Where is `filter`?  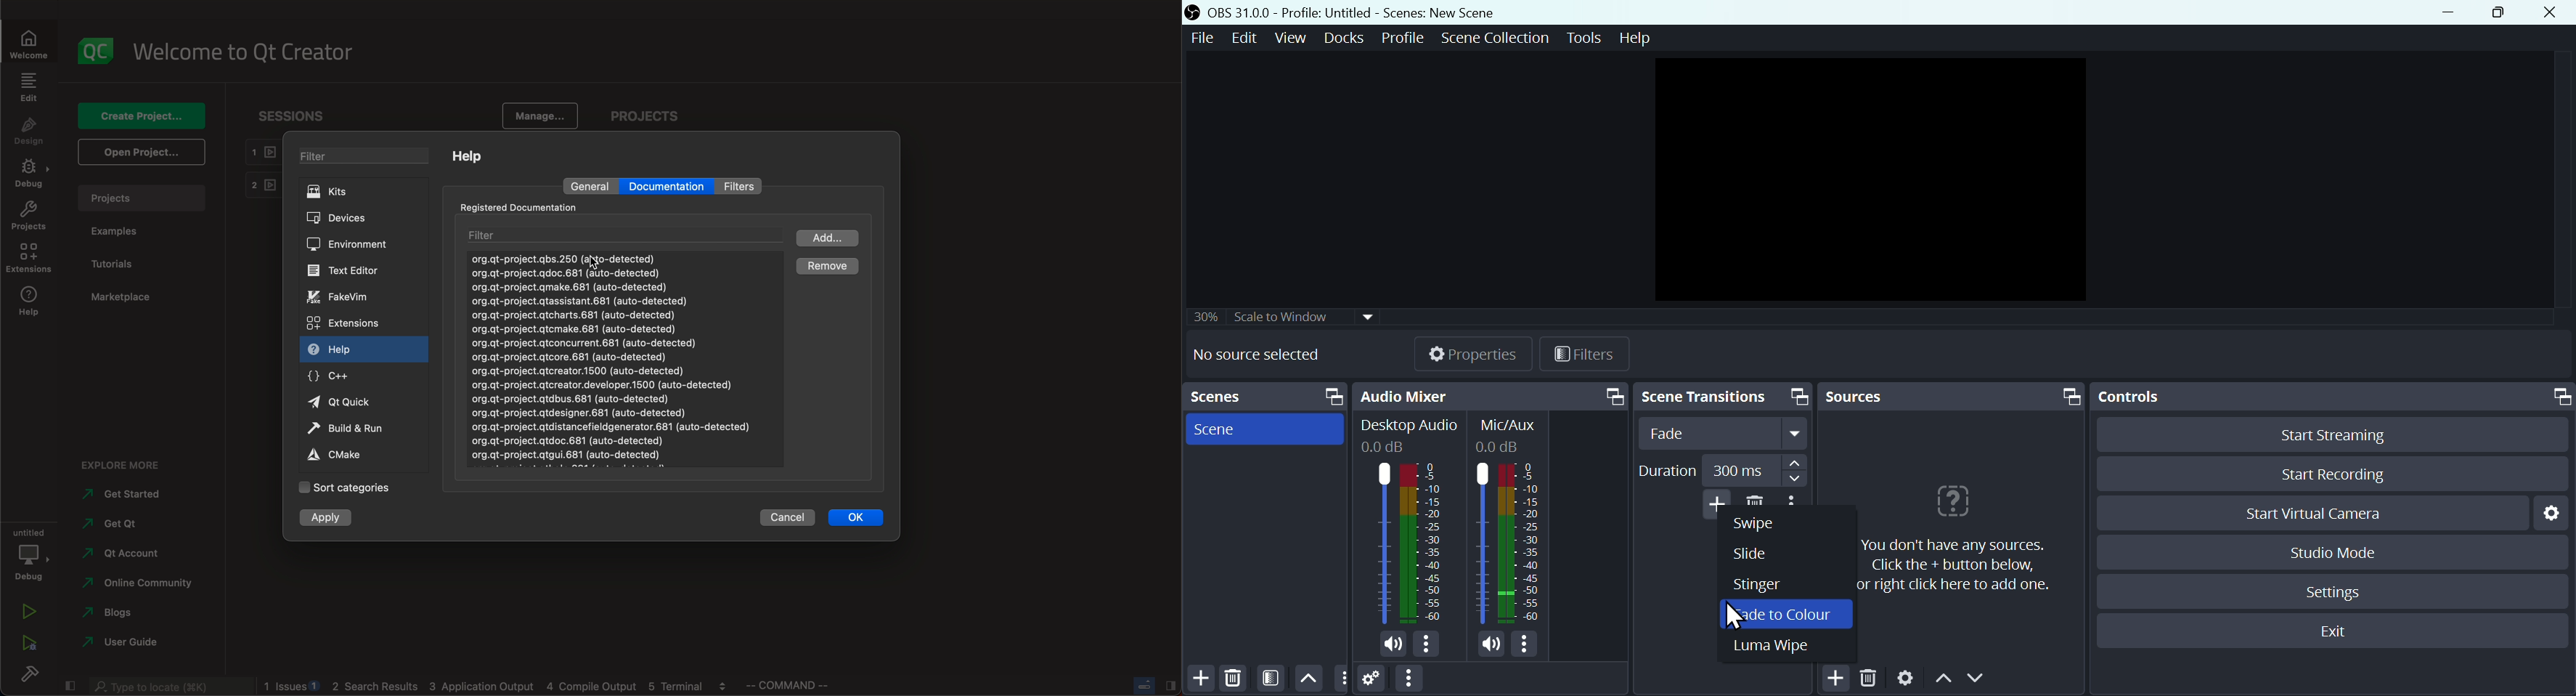
filter is located at coordinates (746, 184).